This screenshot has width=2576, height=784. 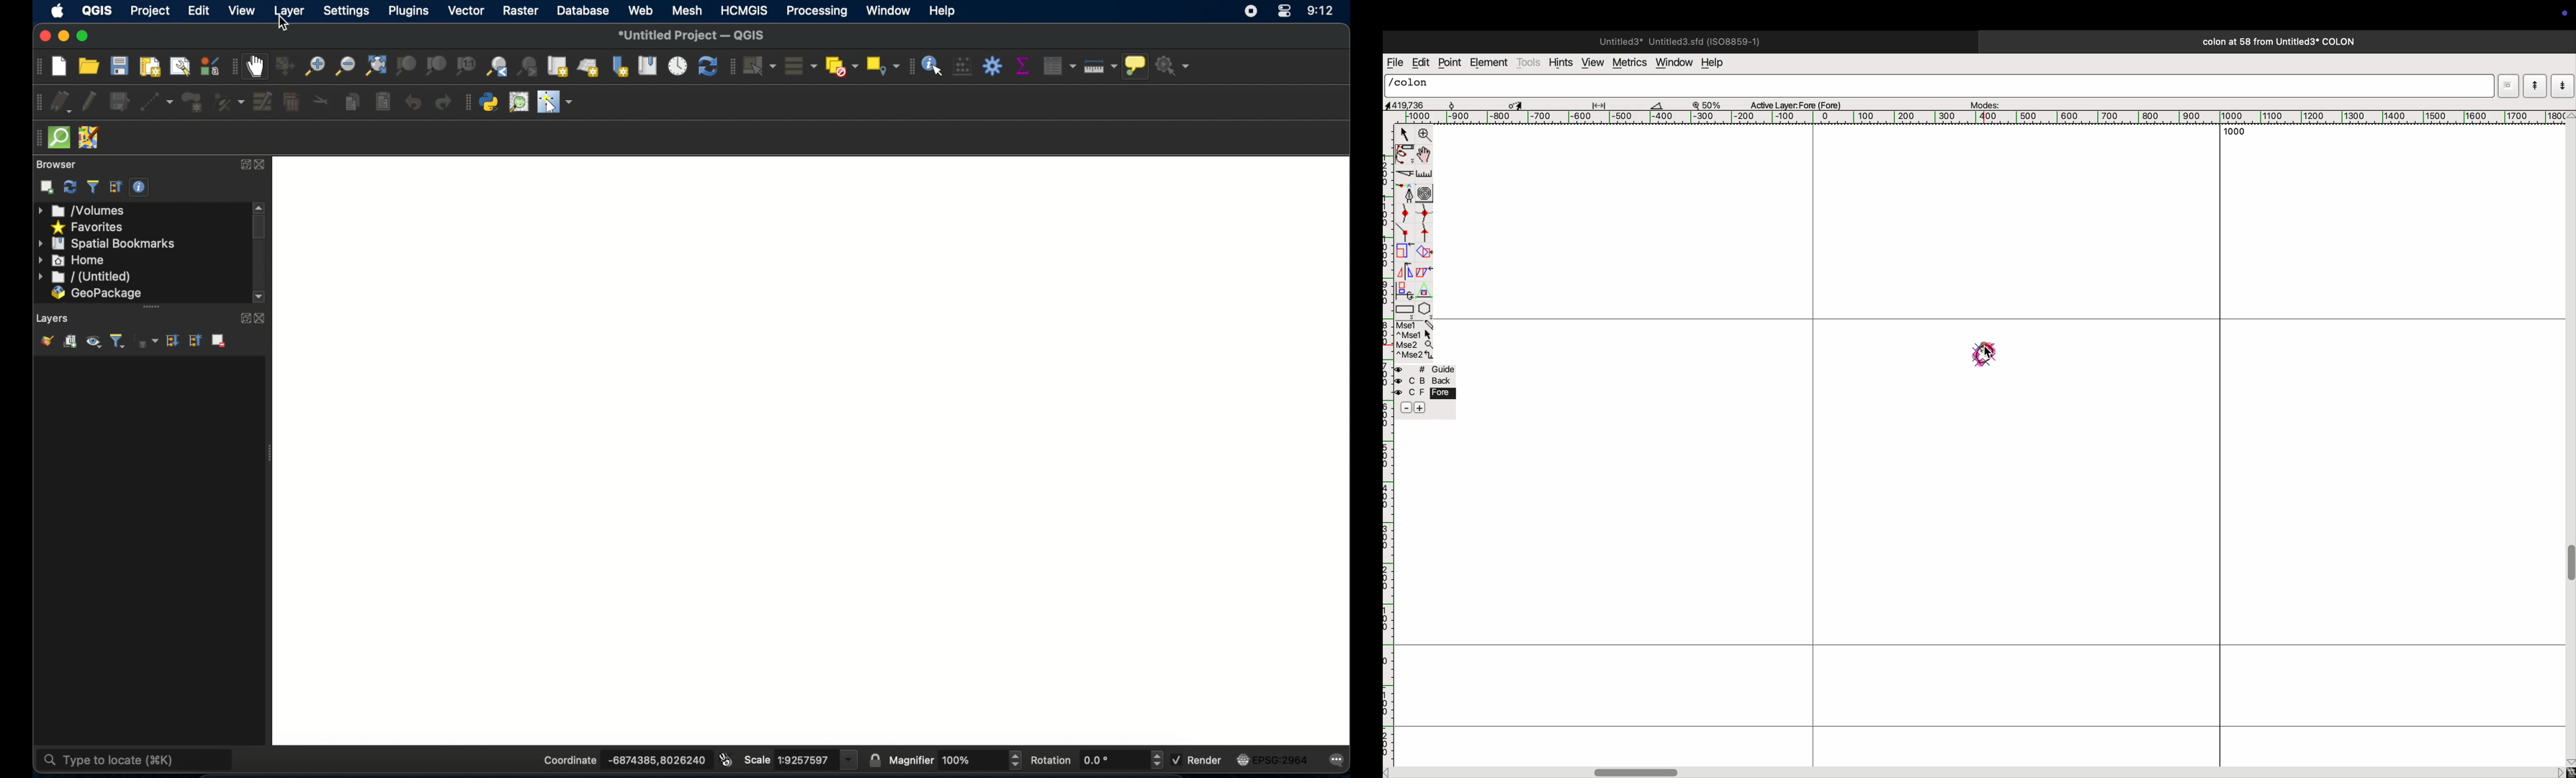 What do you see at coordinates (46, 341) in the screenshot?
I see `show layer styling panel` at bounding box center [46, 341].